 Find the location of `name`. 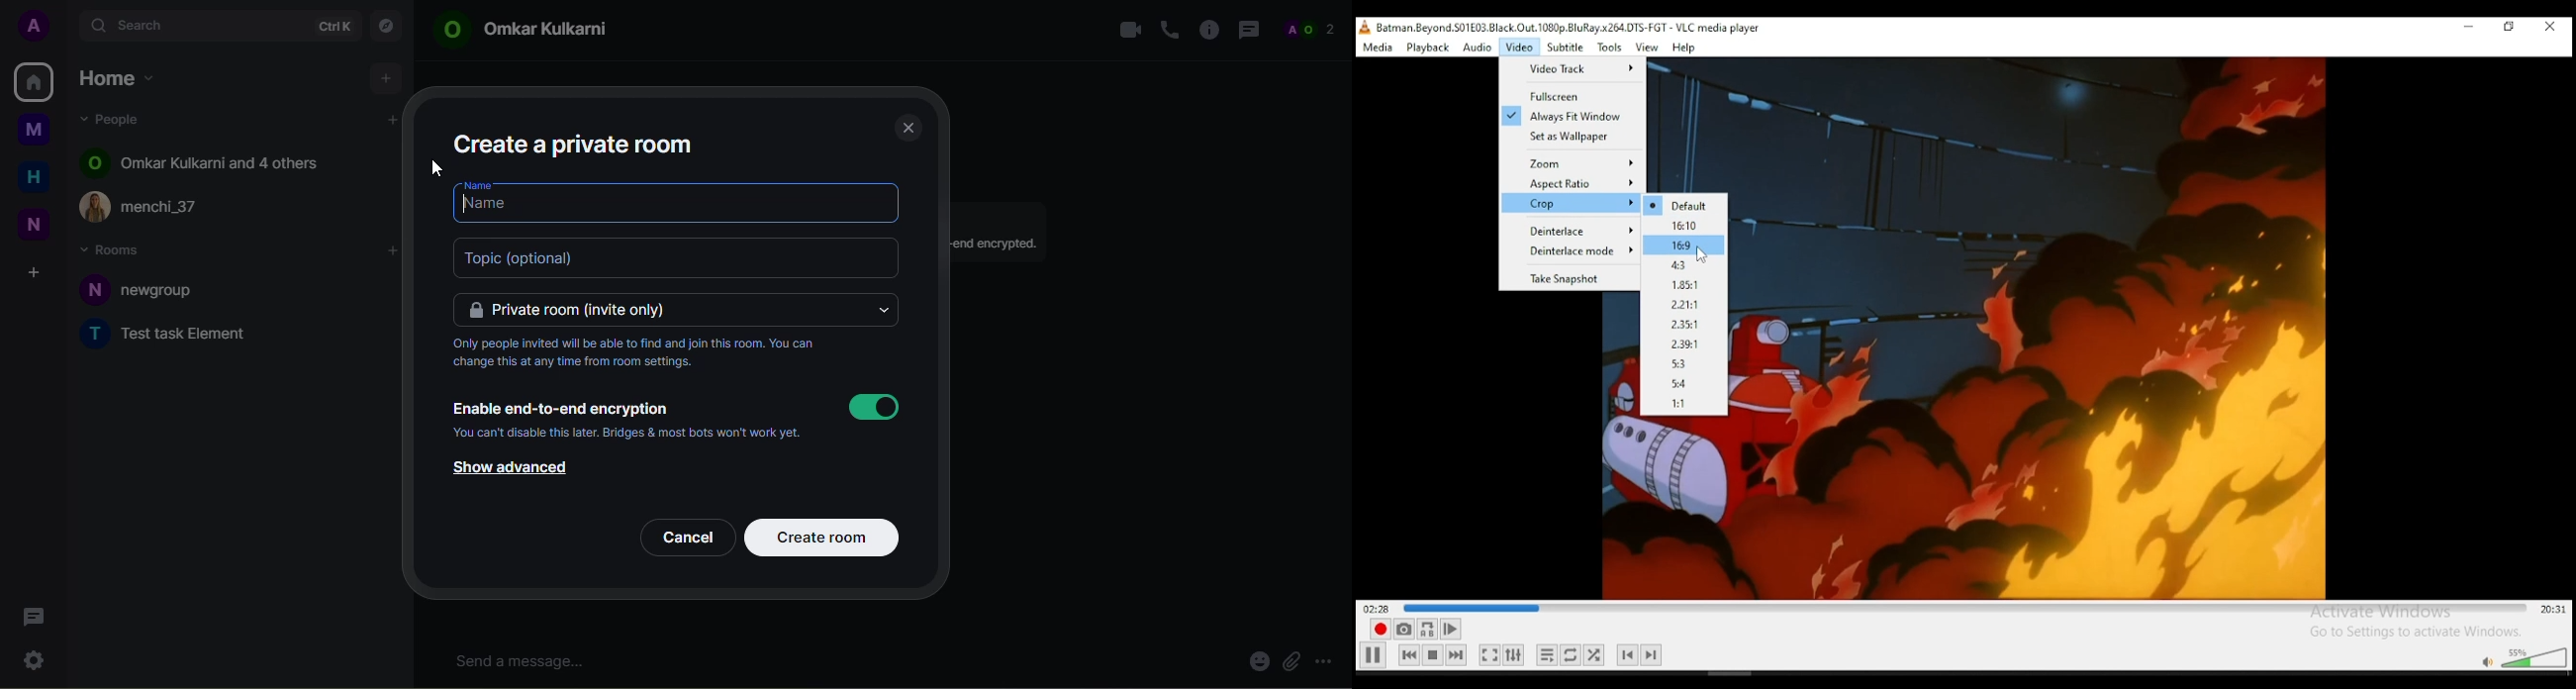

name is located at coordinates (476, 185).